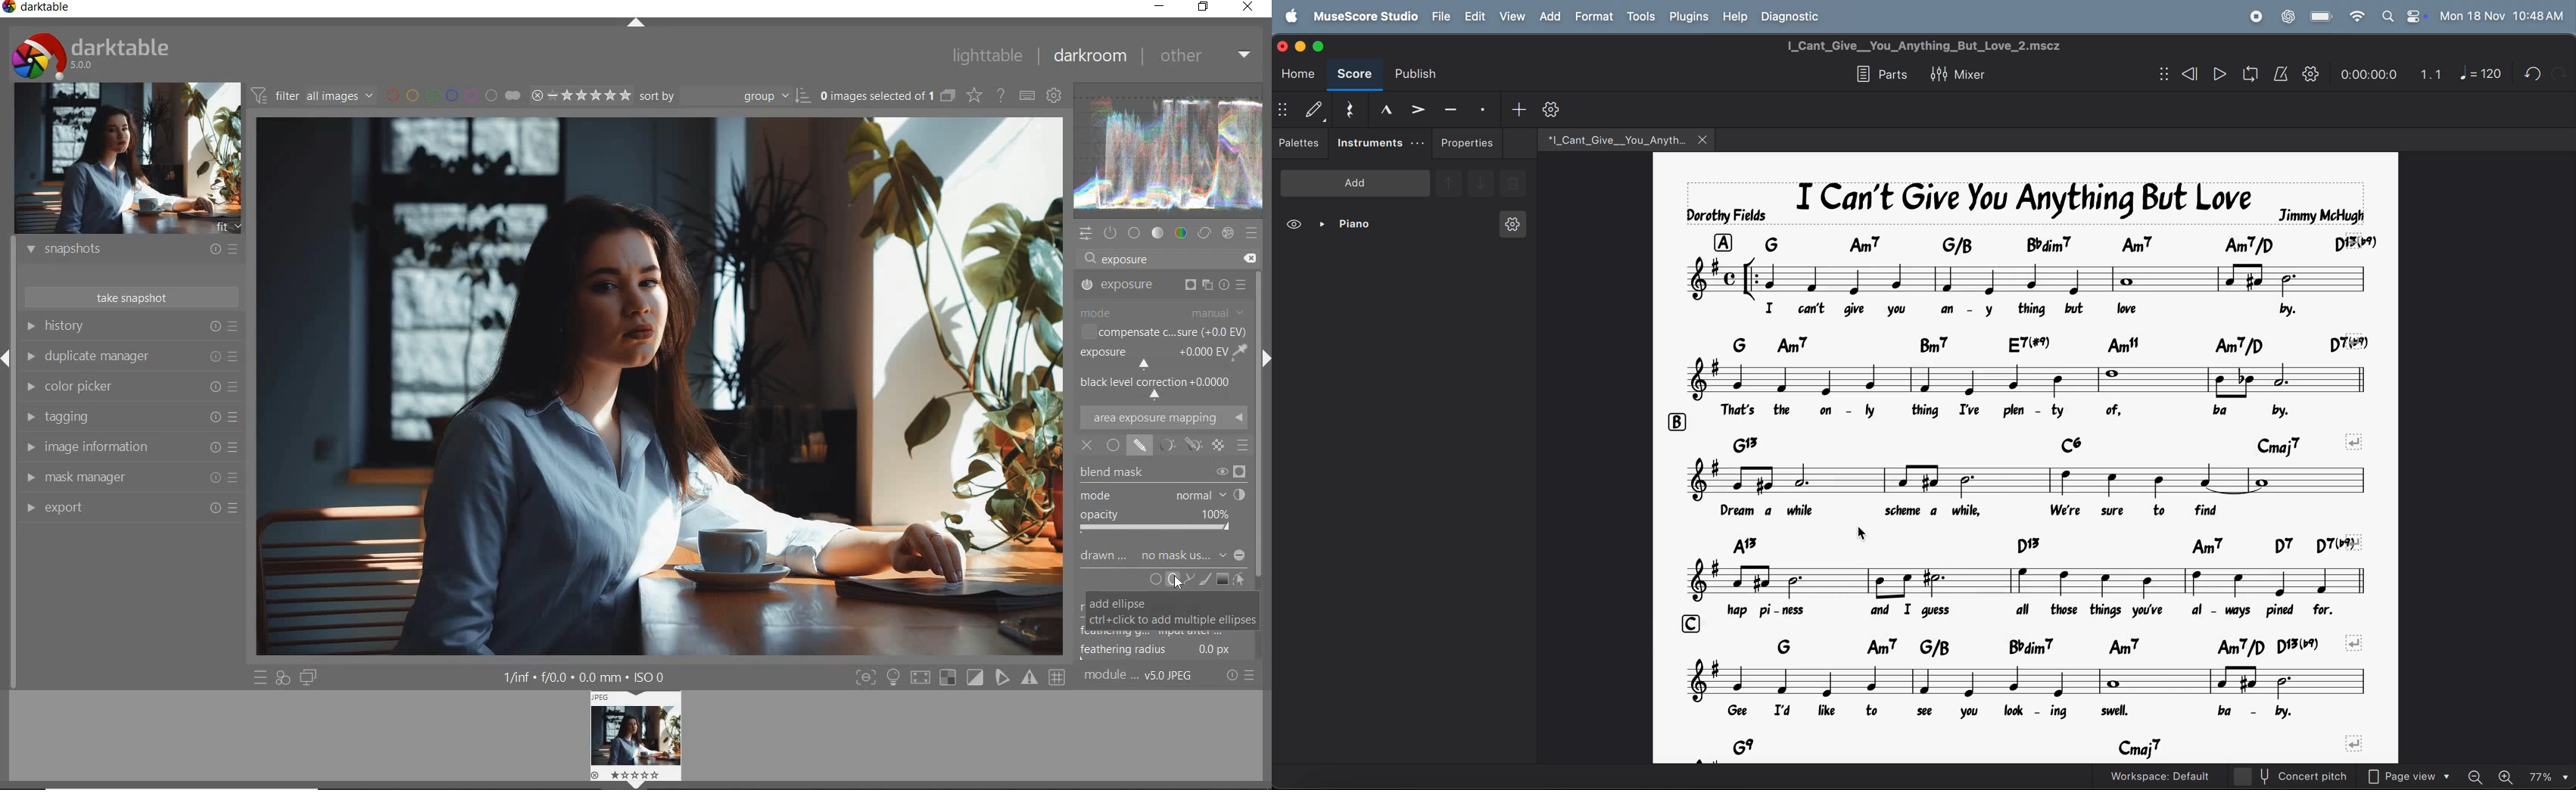  What do you see at coordinates (1162, 286) in the screenshot?
I see `EXPOSURE` at bounding box center [1162, 286].